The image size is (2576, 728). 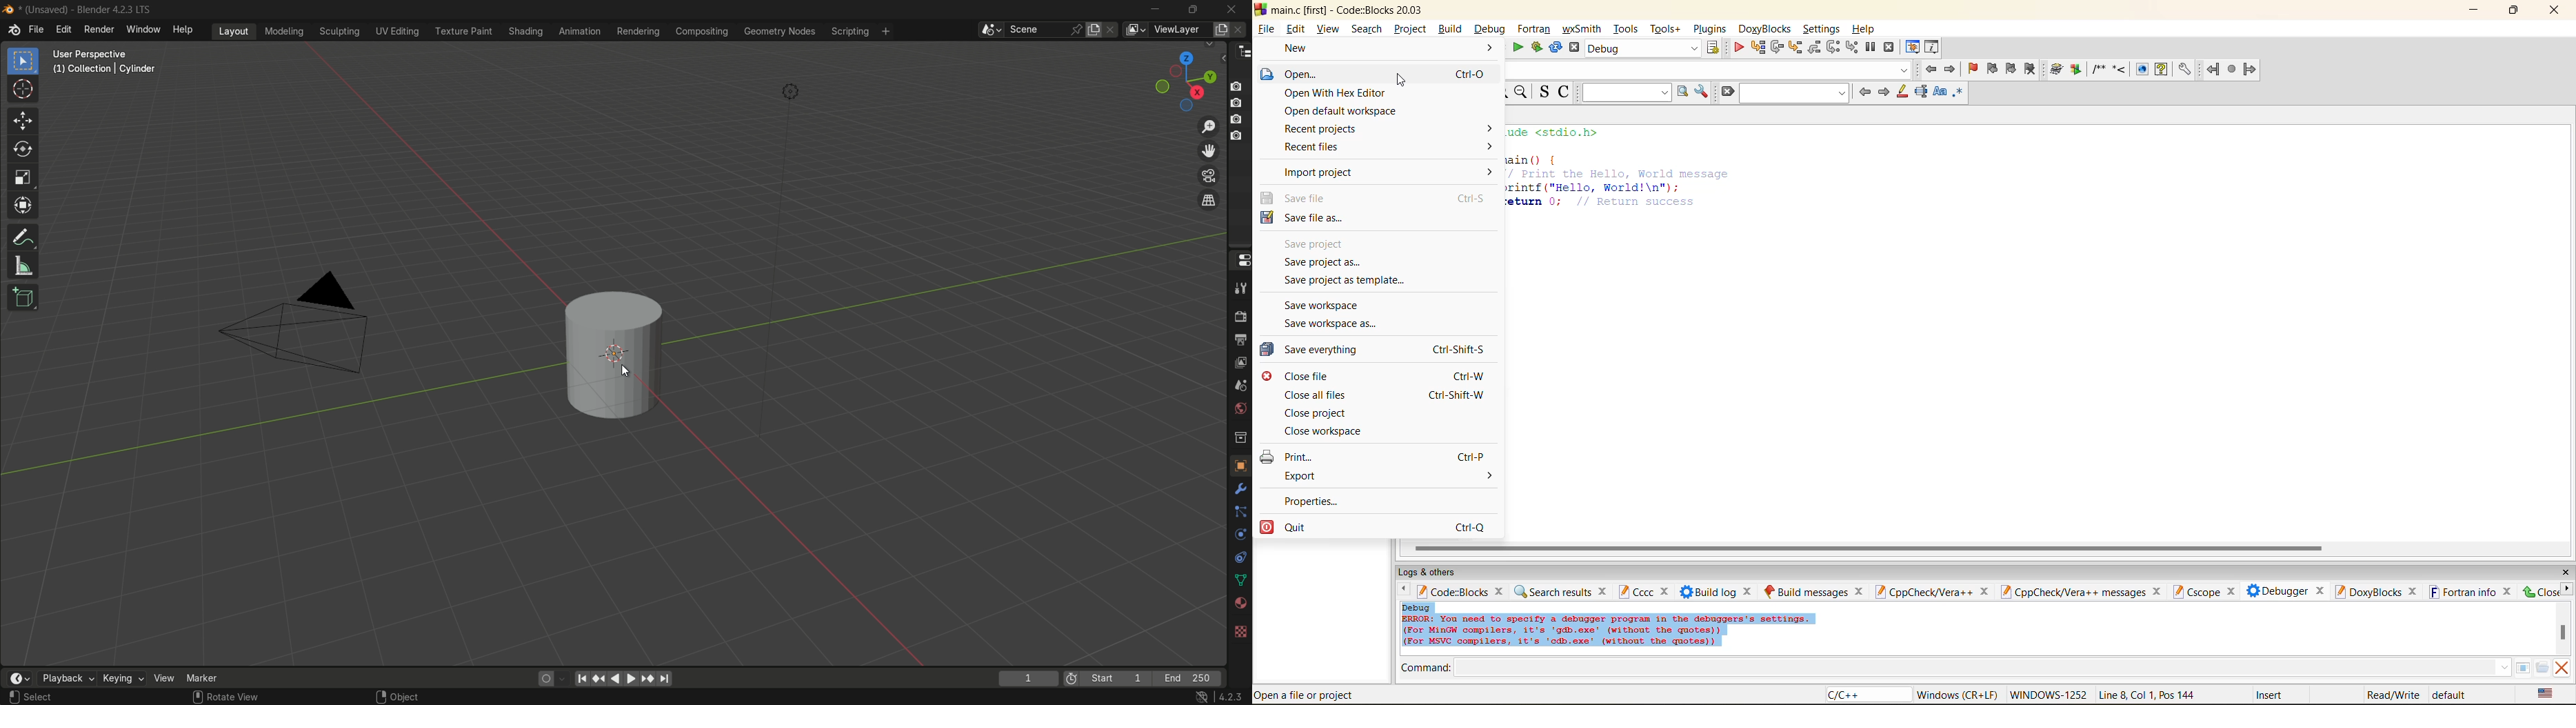 I want to click on quit, so click(x=1387, y=527).